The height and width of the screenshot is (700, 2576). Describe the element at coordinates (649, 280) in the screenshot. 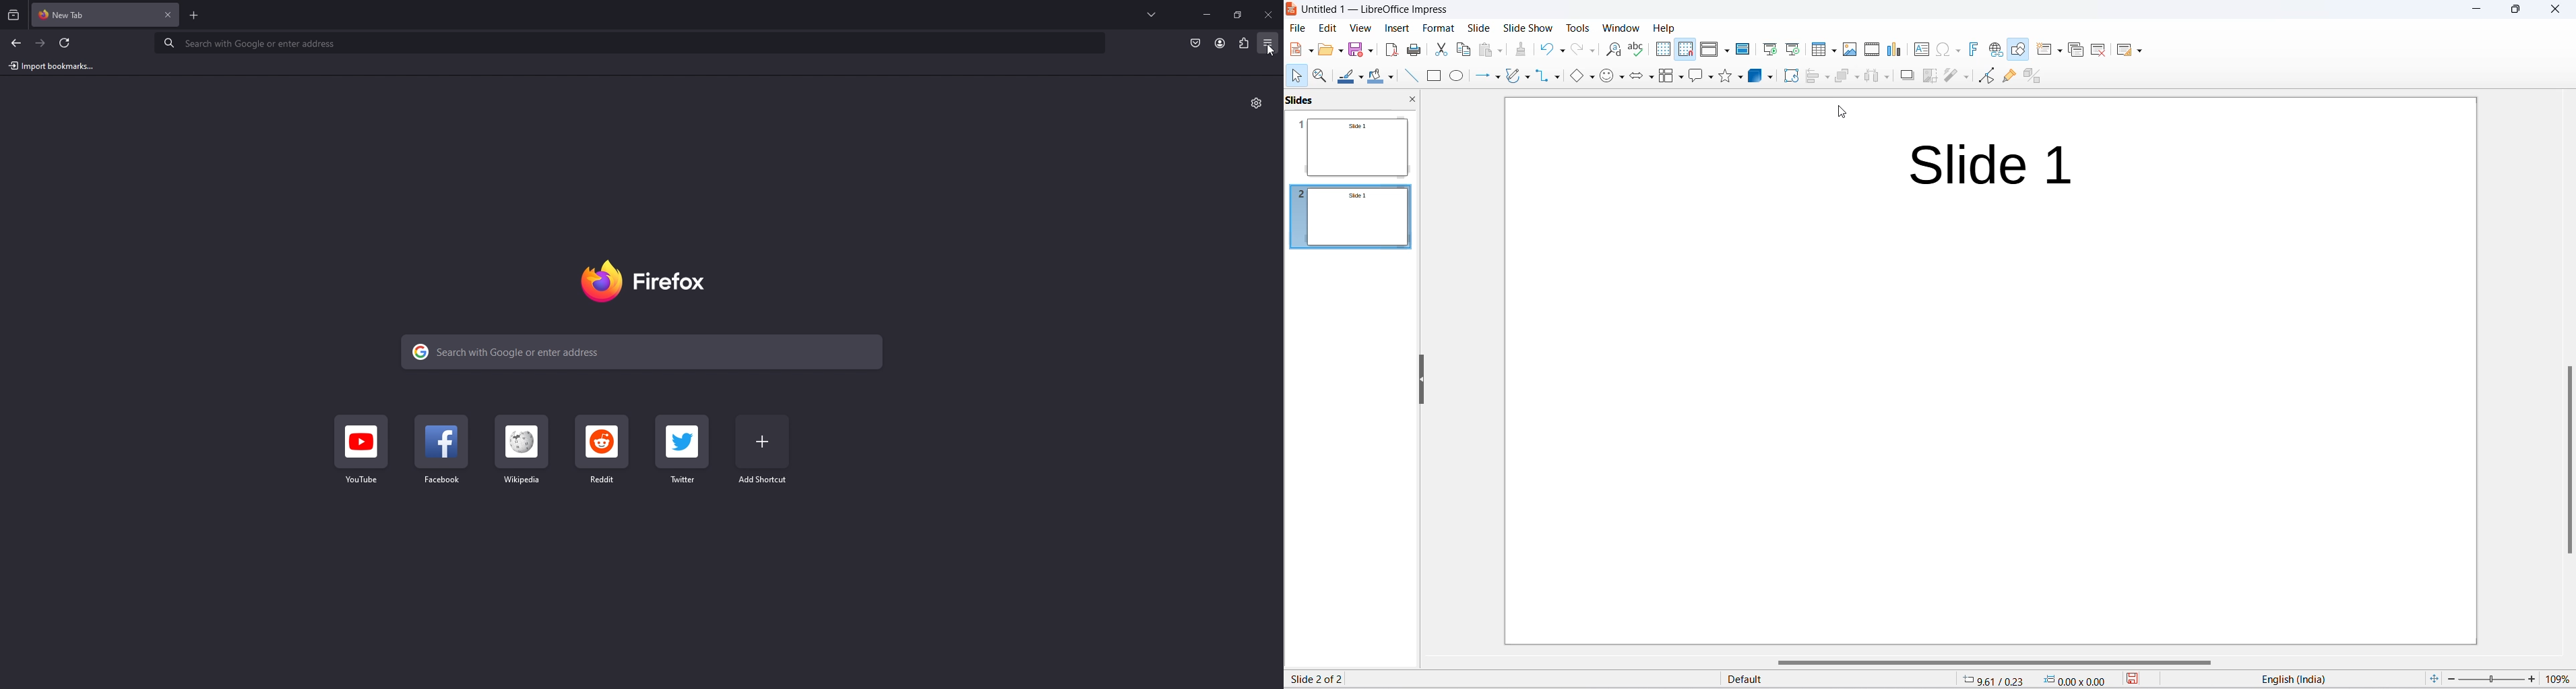

I see `firefox logo` at that location.